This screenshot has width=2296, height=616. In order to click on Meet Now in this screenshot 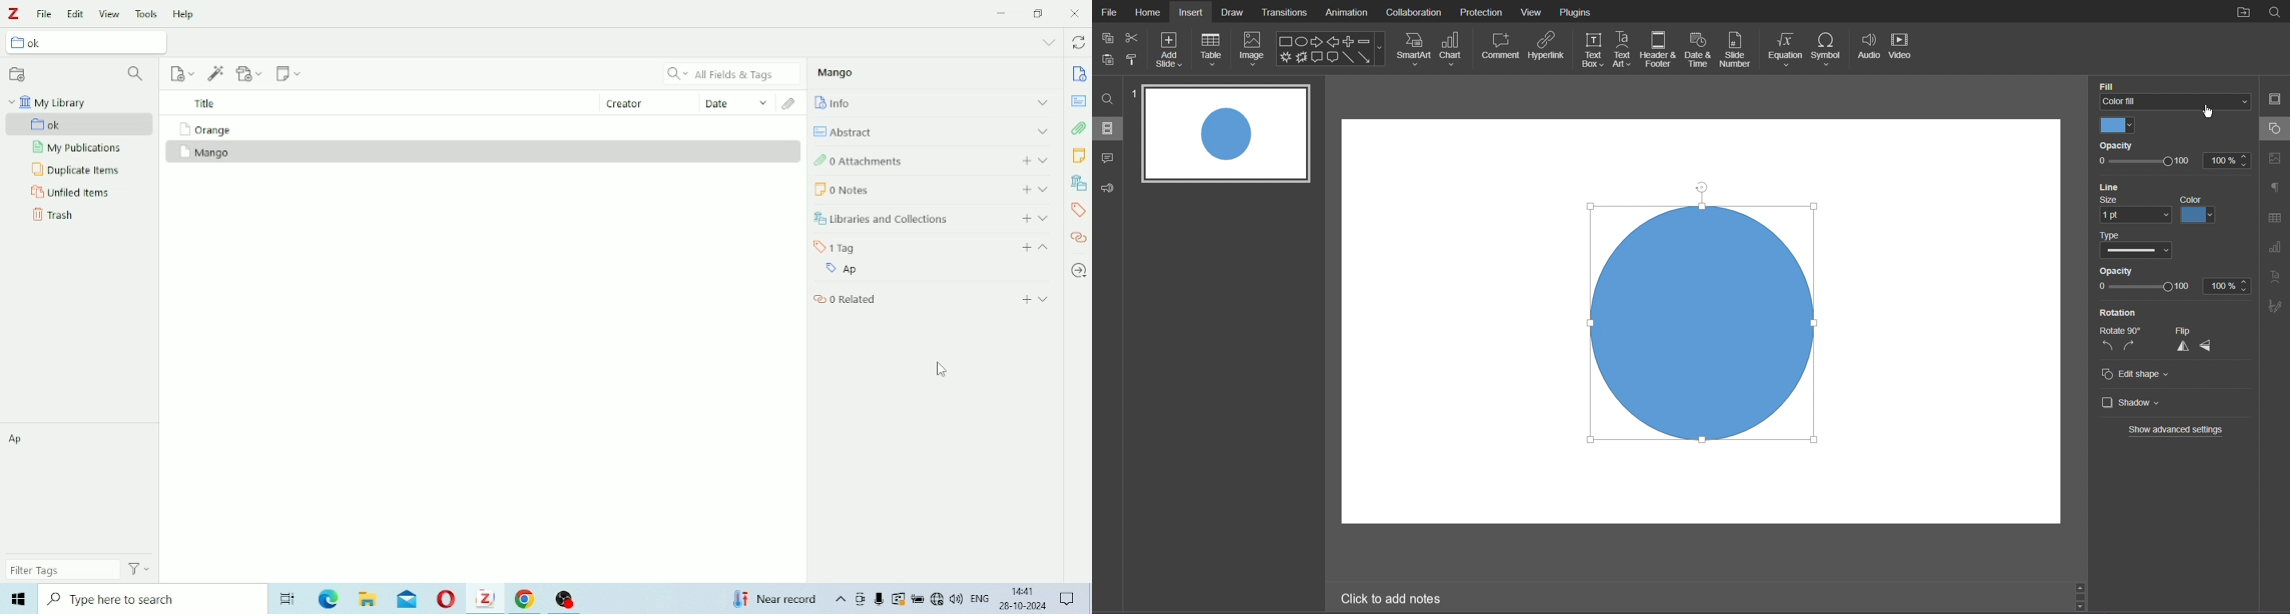, I will do `click(861, 599)`.